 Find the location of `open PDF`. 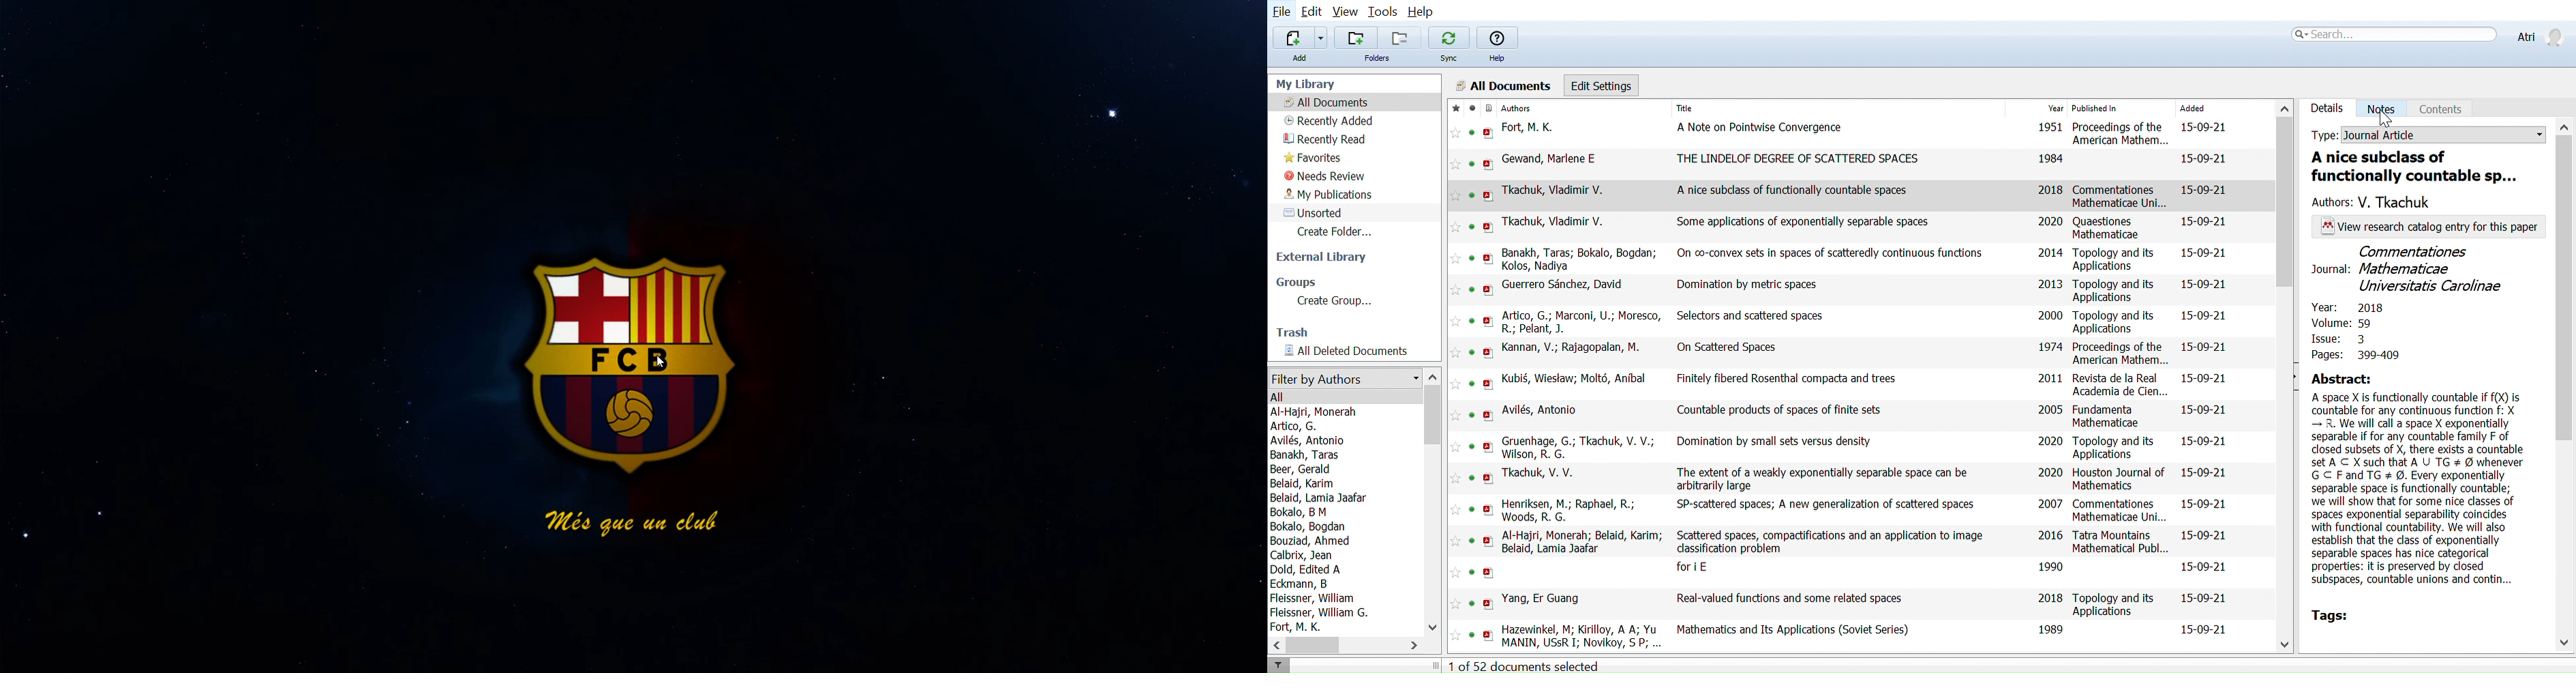

open PDF is located at coordinates (1489, 352).